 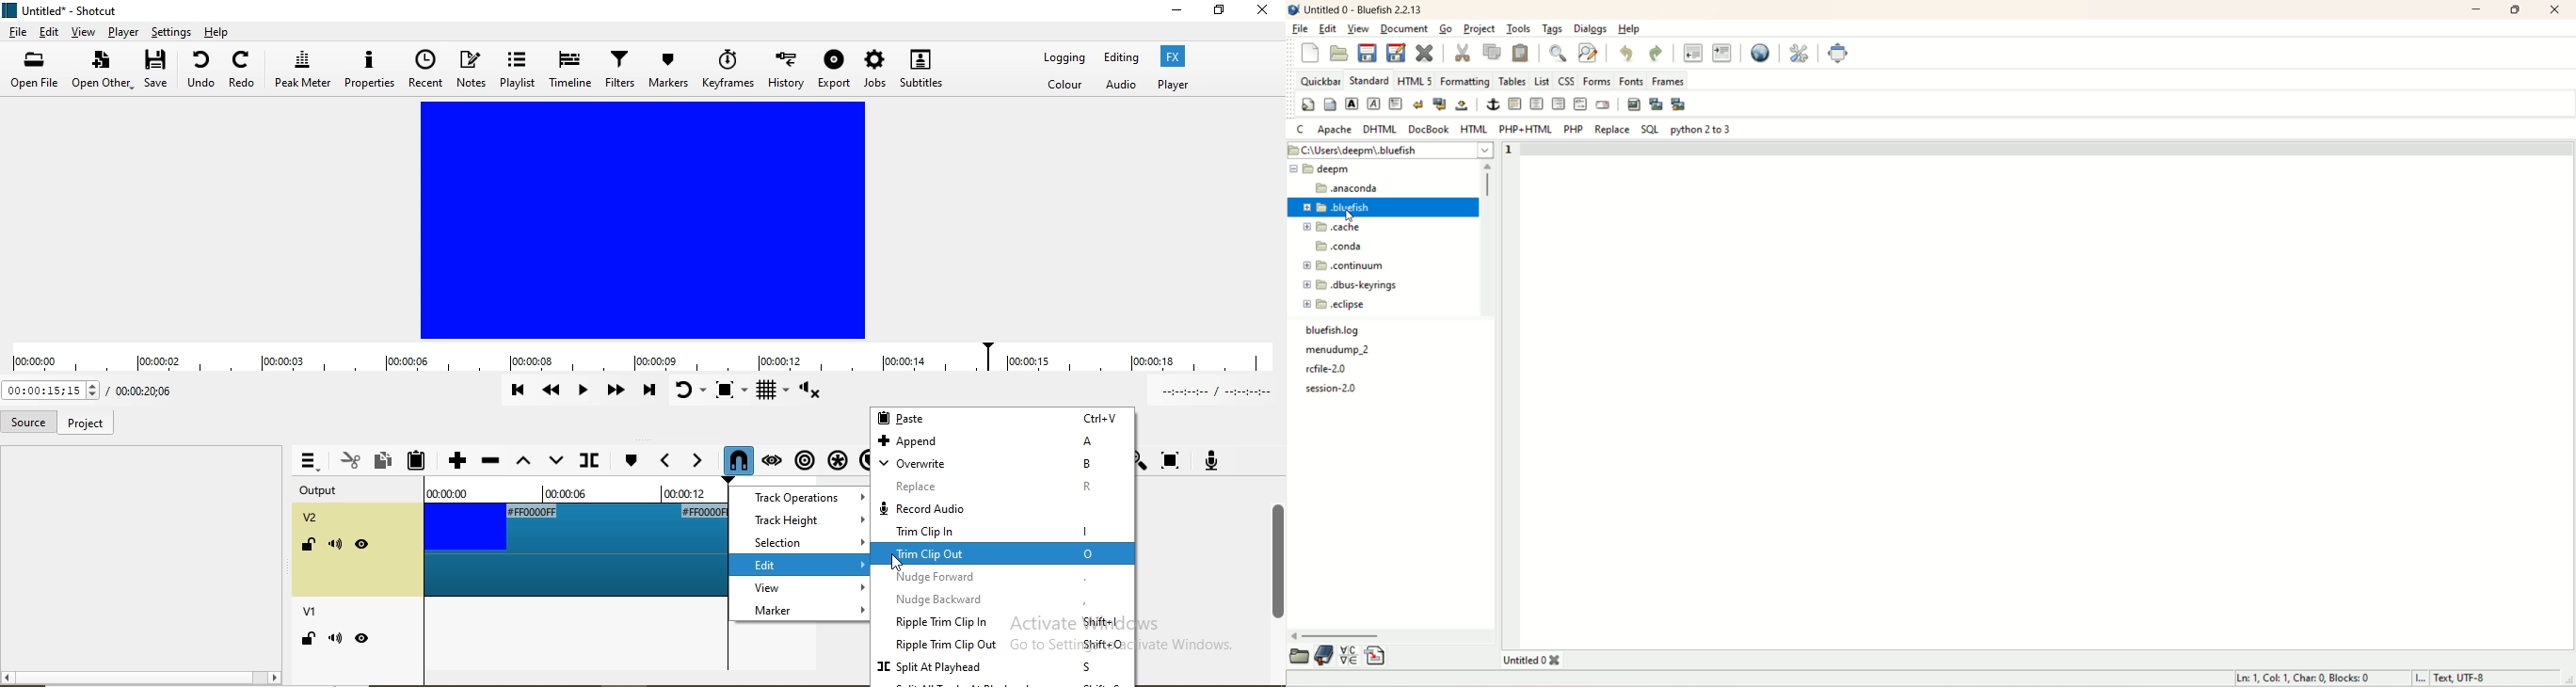 What do you see at coordinates (2422, 679) in the screenshot?
I see `I` at bounding box center [2422, 679].